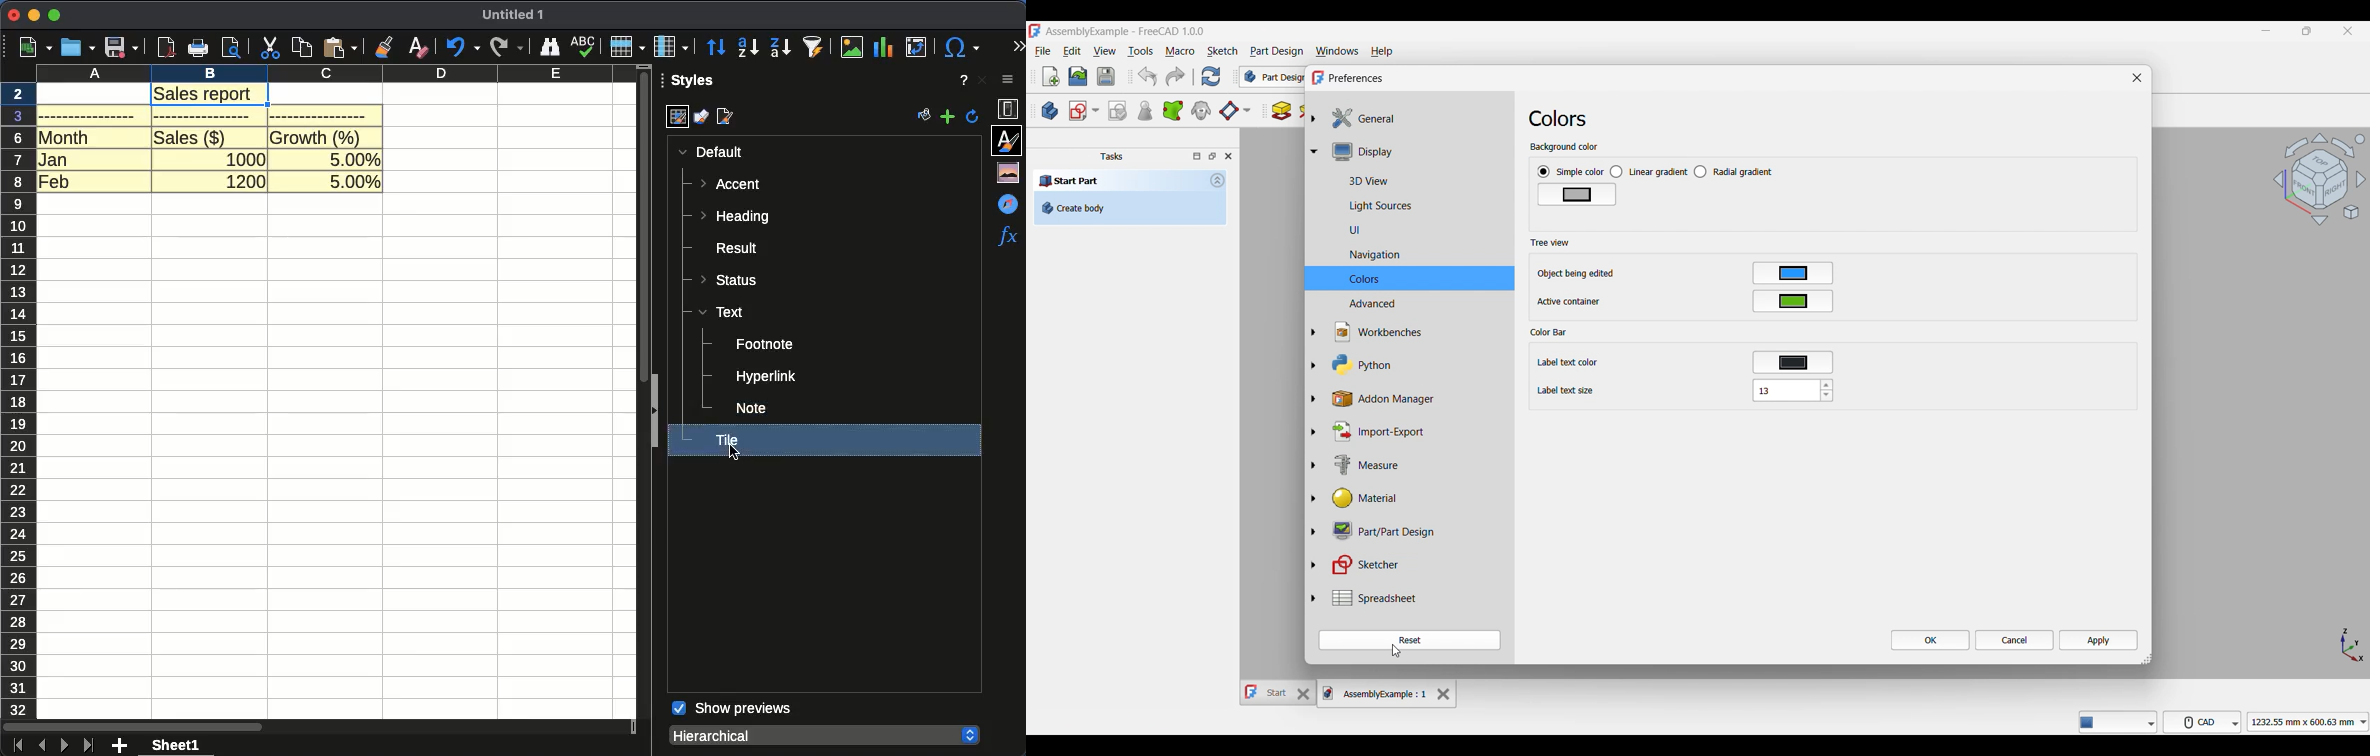  Describe the element at coordinates (90, 745) in the screenshot. I see `last sheet` at that location.